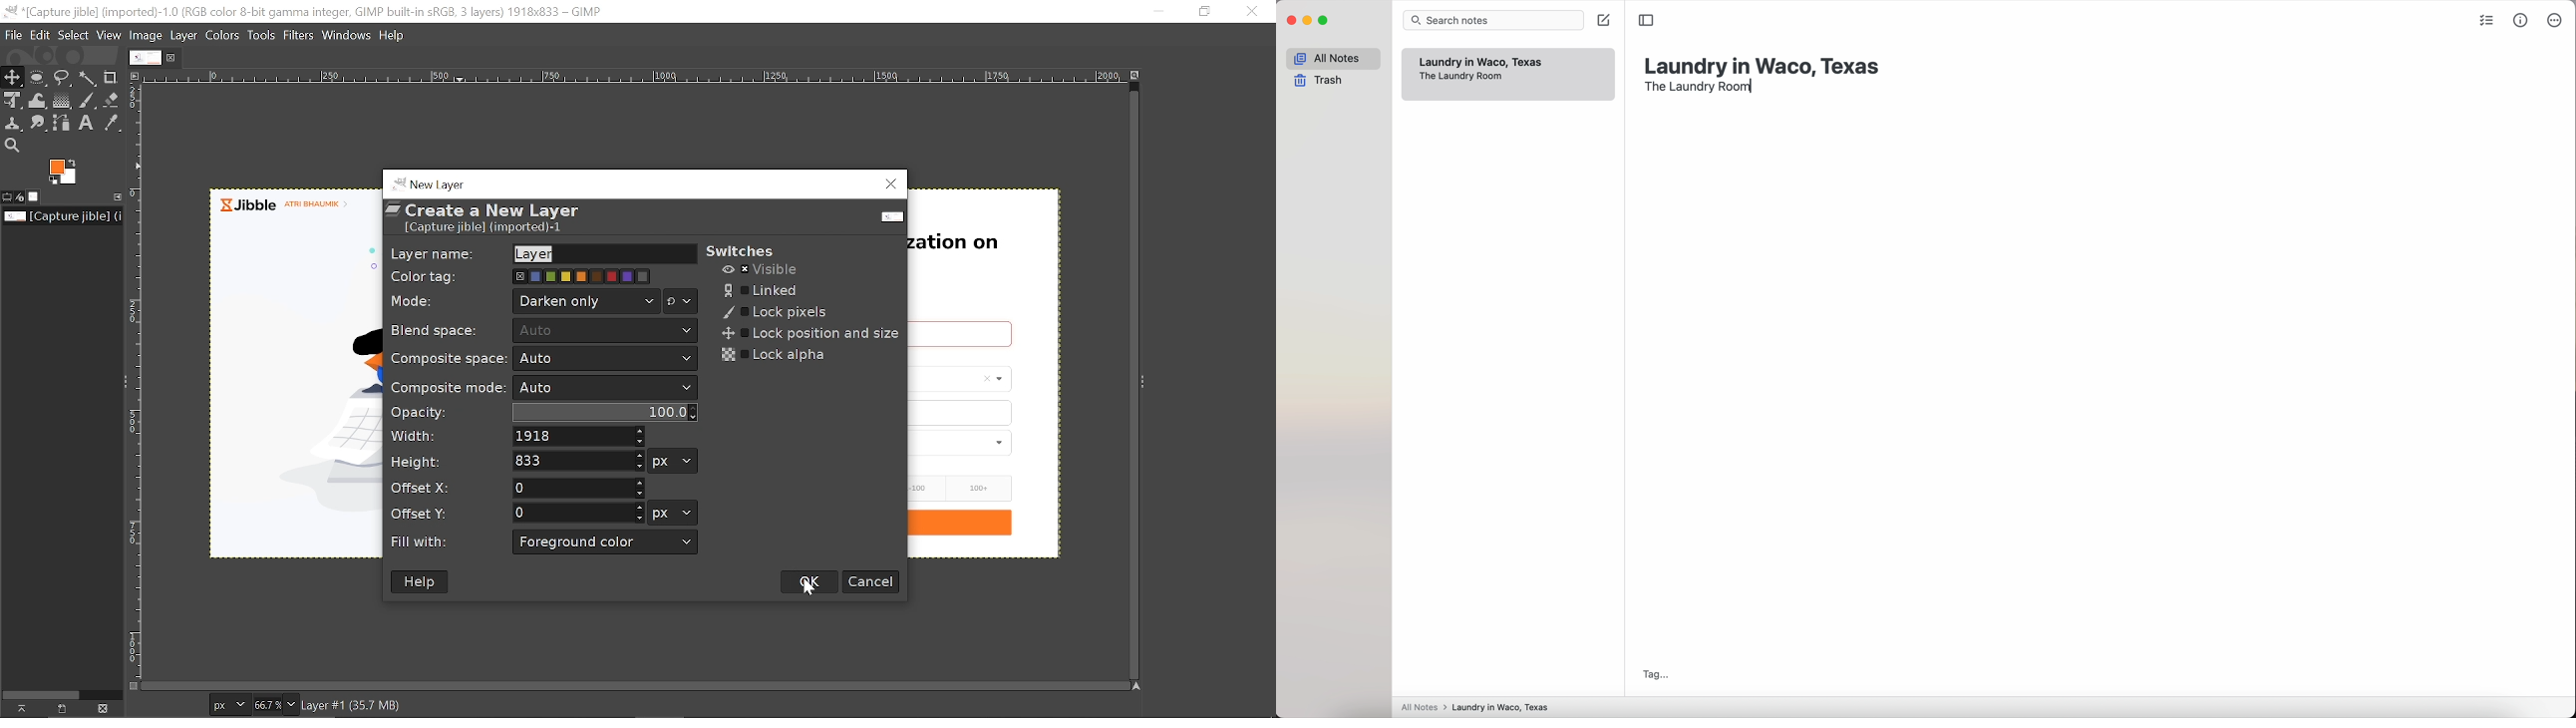  What do you see at coordinates (316, 11) in the screenshot?
I see `Current window` at bounding box center [316, 11].